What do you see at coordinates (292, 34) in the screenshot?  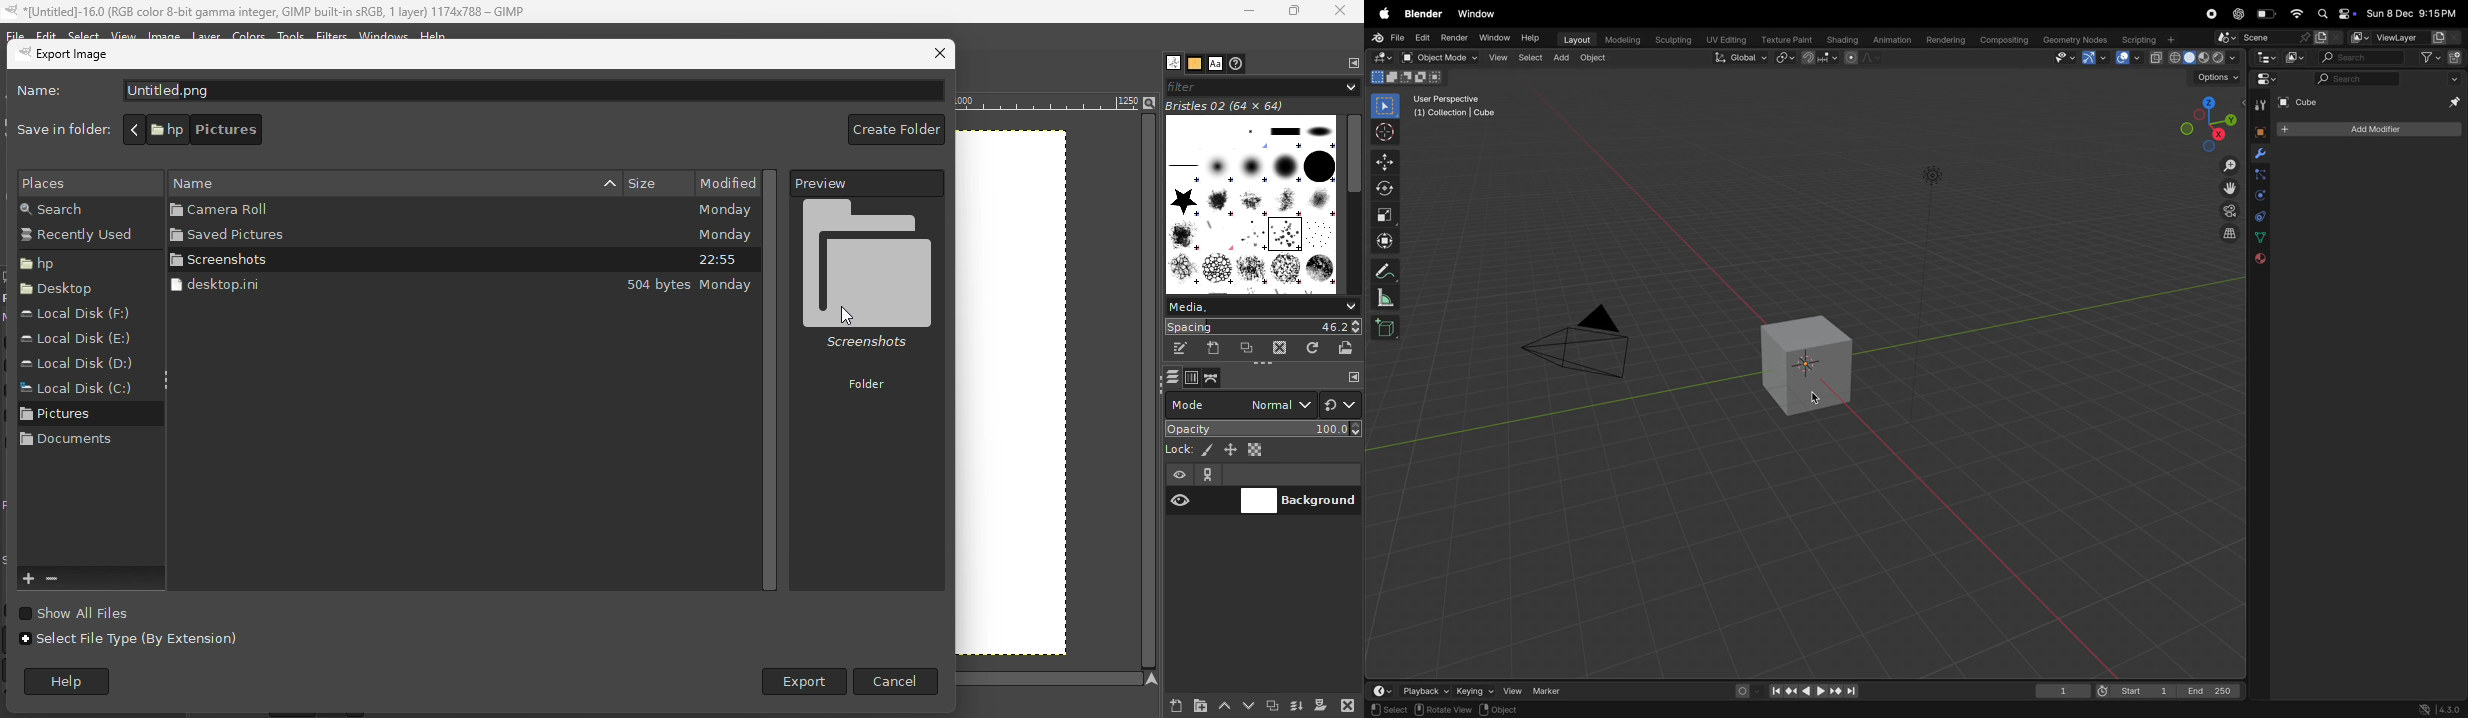 I see `Tools` at bounding box center [292, 34].